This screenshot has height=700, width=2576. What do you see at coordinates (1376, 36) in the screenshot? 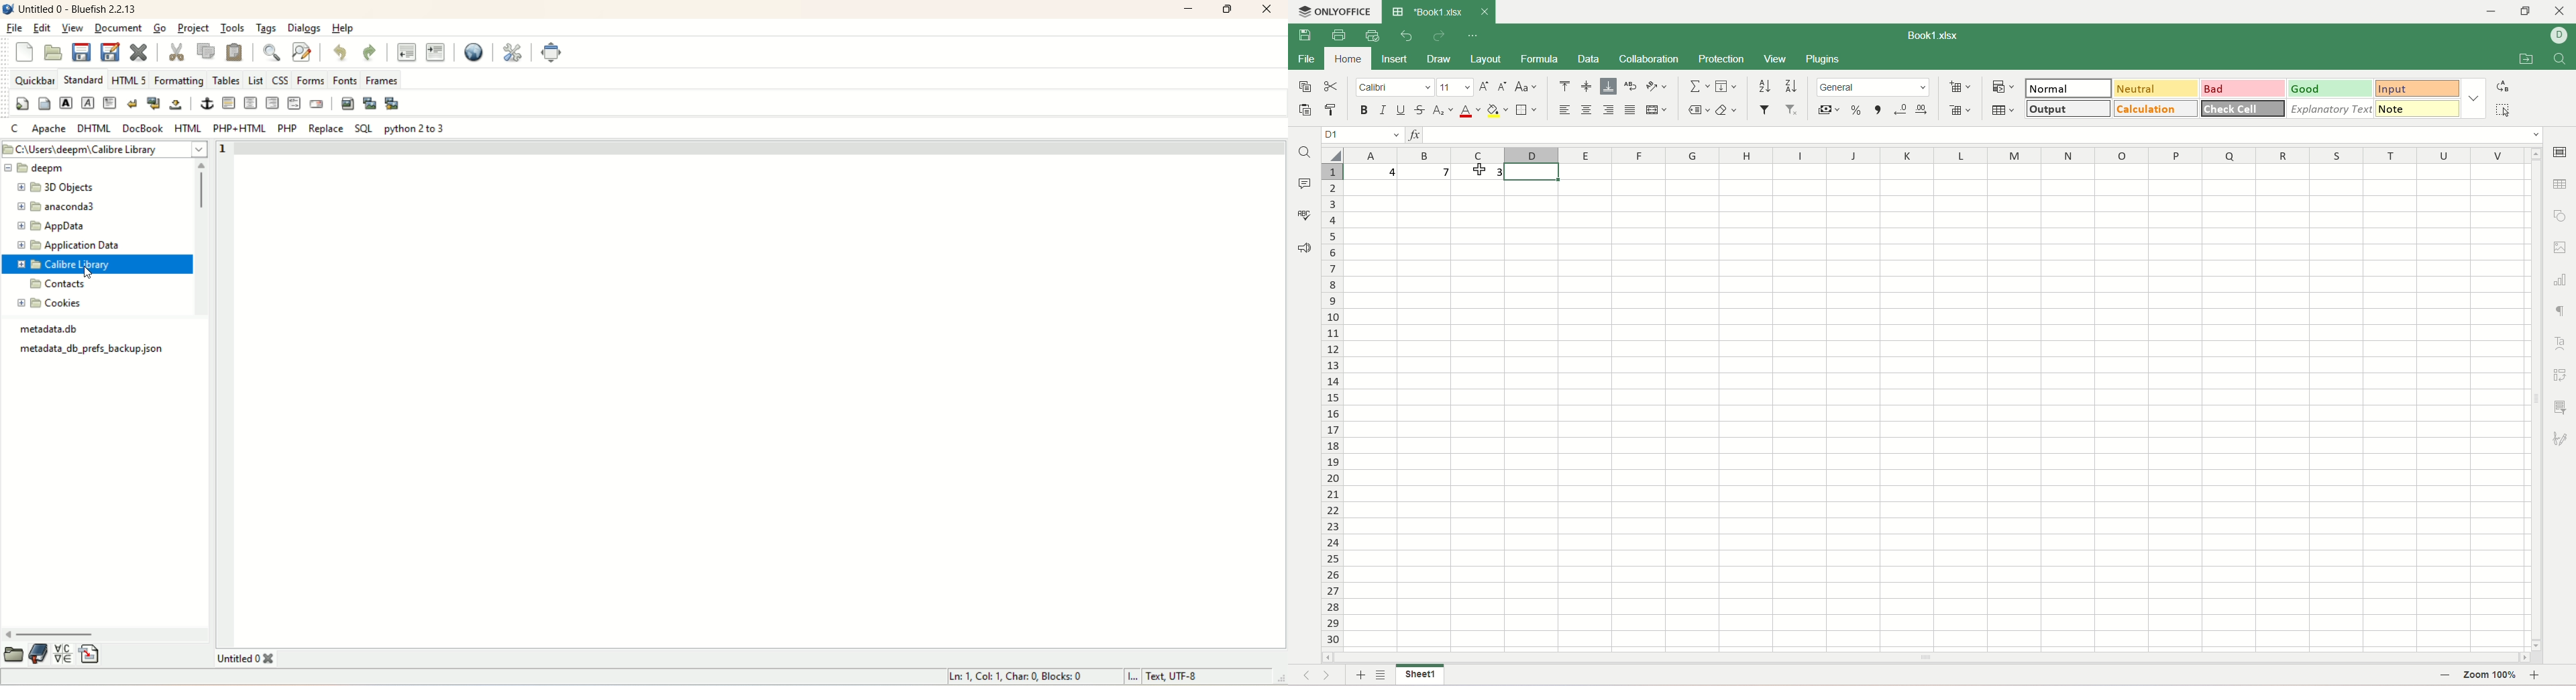
I see `print preview` at bounding box center [1376, 36].